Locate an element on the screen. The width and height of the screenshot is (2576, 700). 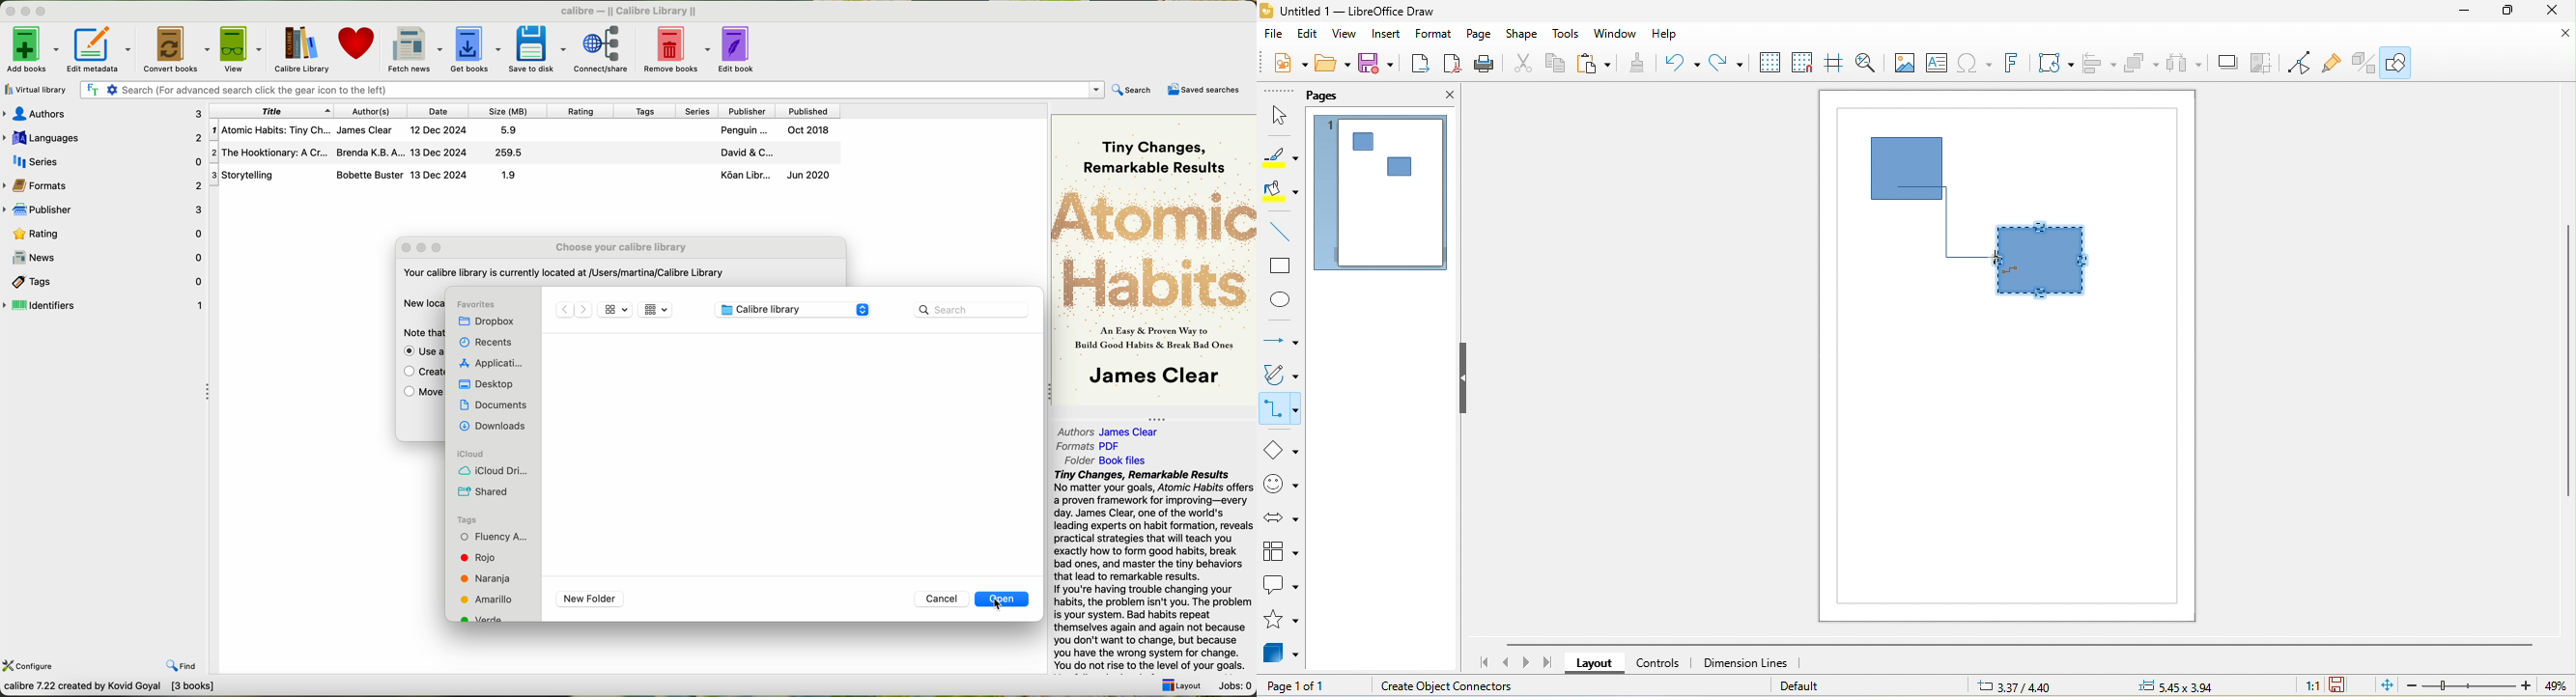
paste is located at coordinates (1599, 64).